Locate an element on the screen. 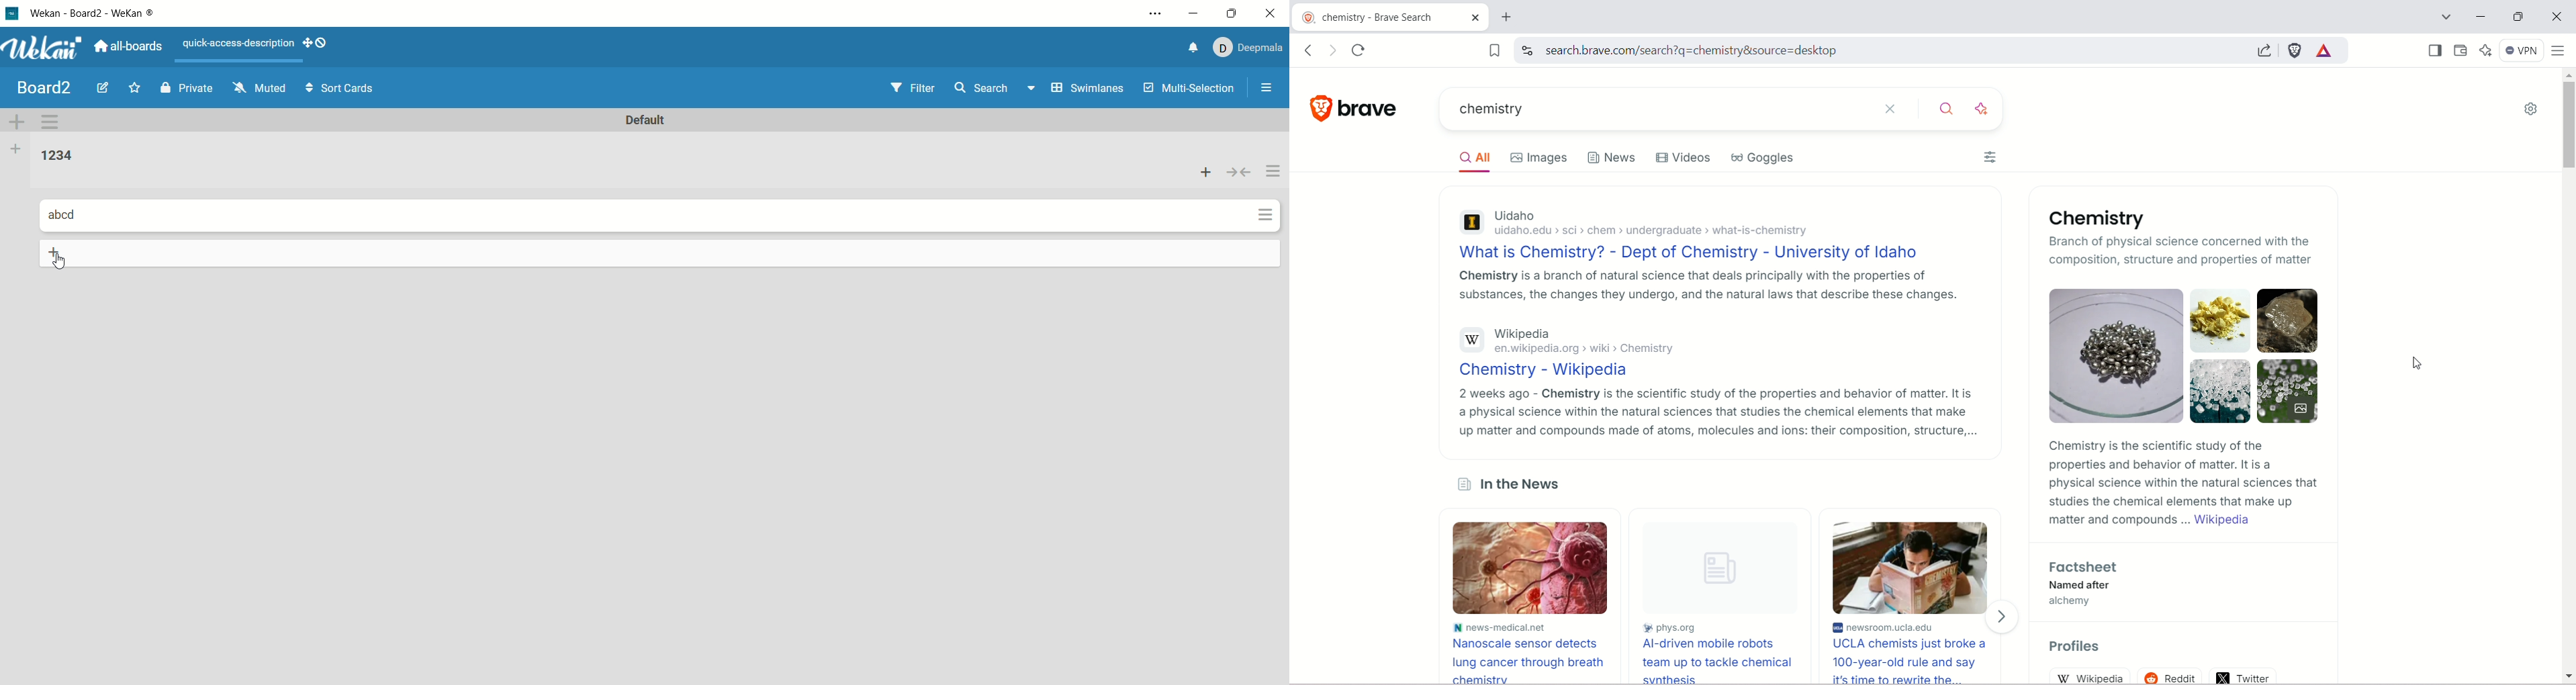  Lung cancer link is located at coordinates (1525, 661).